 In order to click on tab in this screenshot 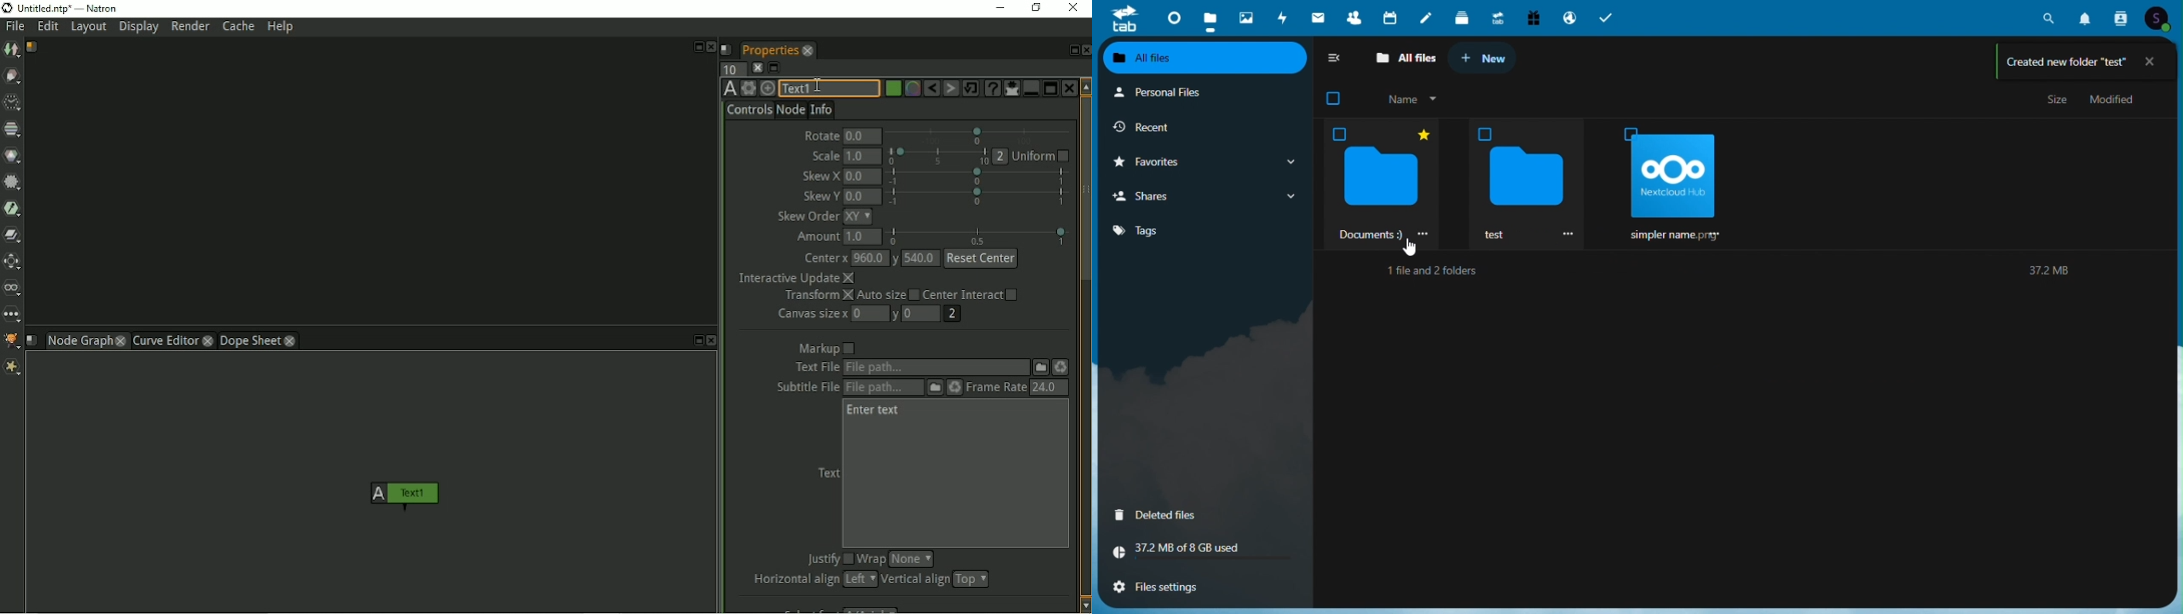, I will do `click(1119, 18)`.